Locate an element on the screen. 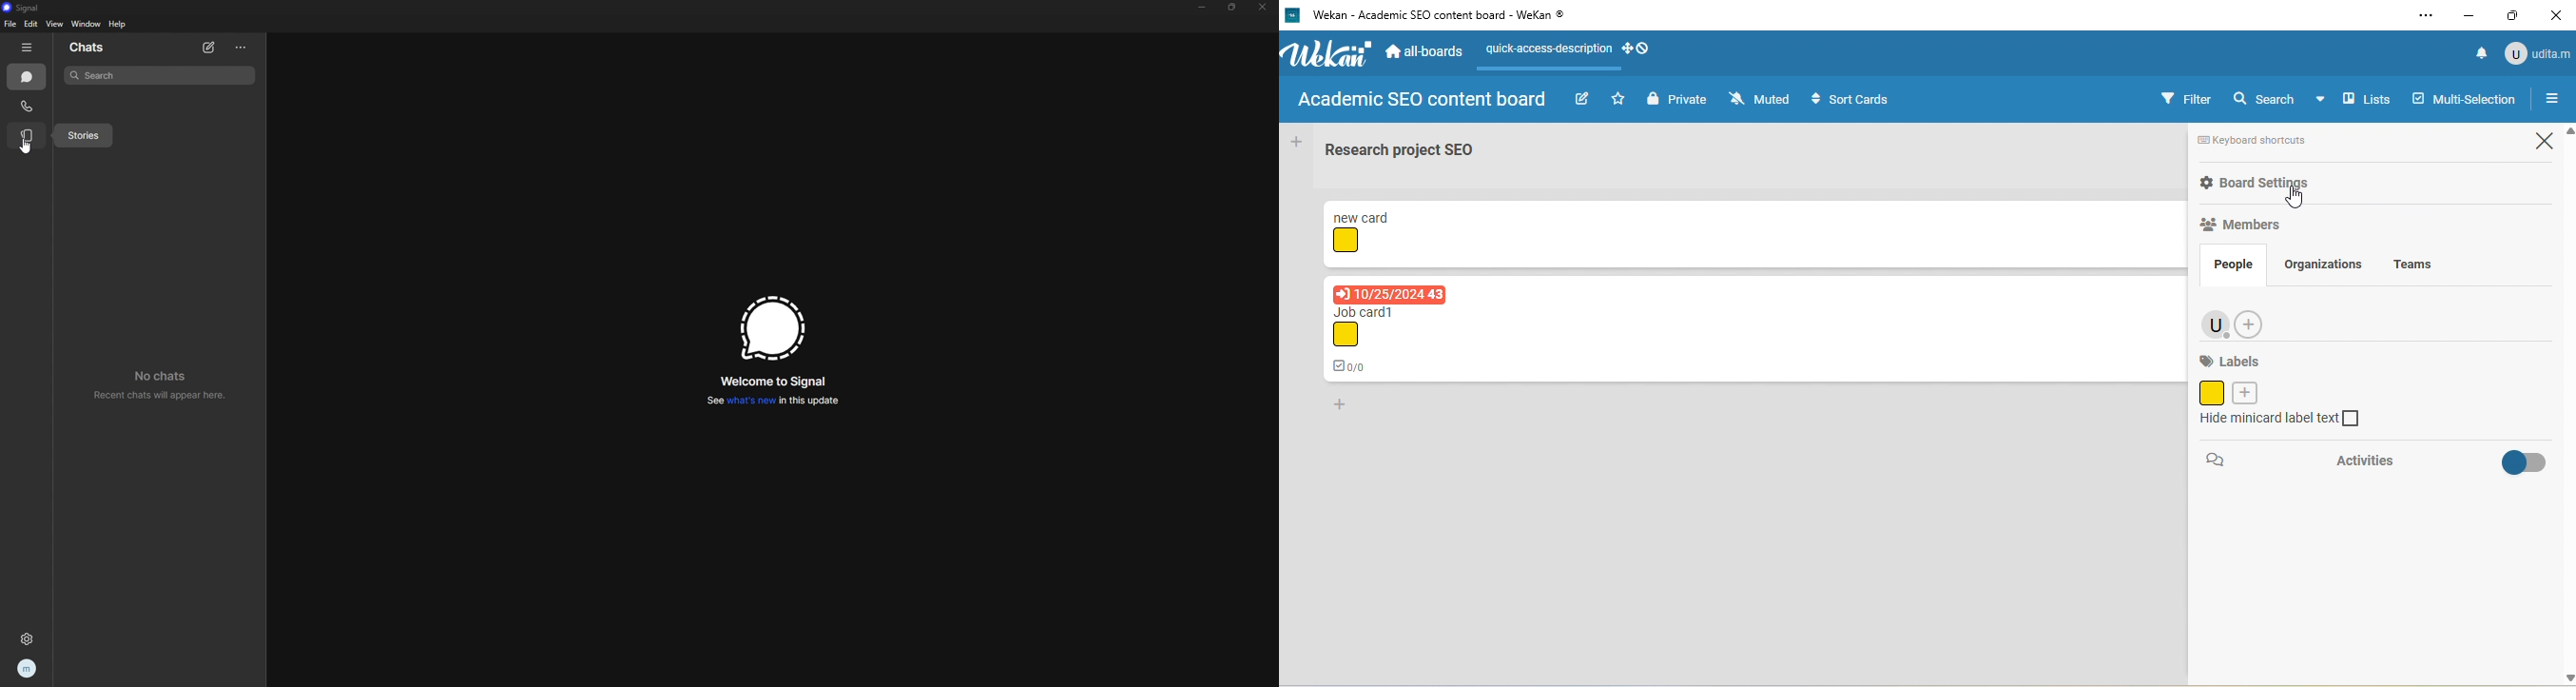  minimize is located at coordinates (2469, 14).